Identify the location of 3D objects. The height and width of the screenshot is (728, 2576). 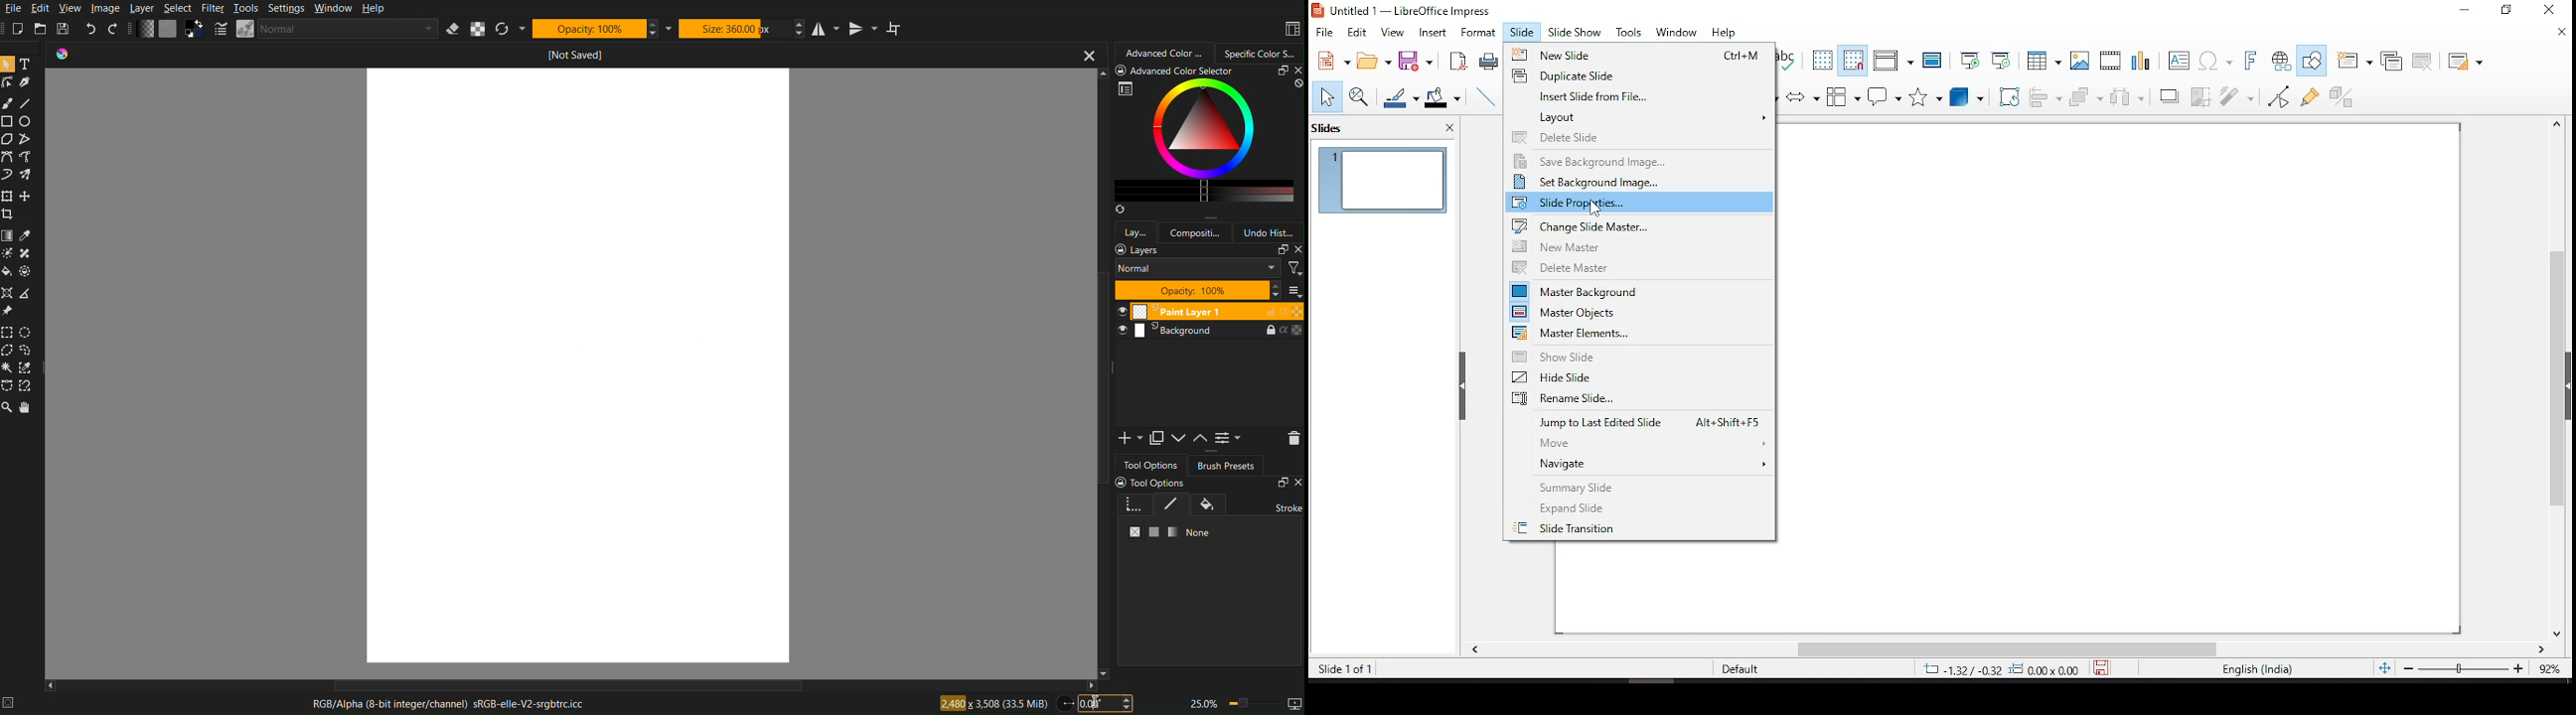
(1967, 95).